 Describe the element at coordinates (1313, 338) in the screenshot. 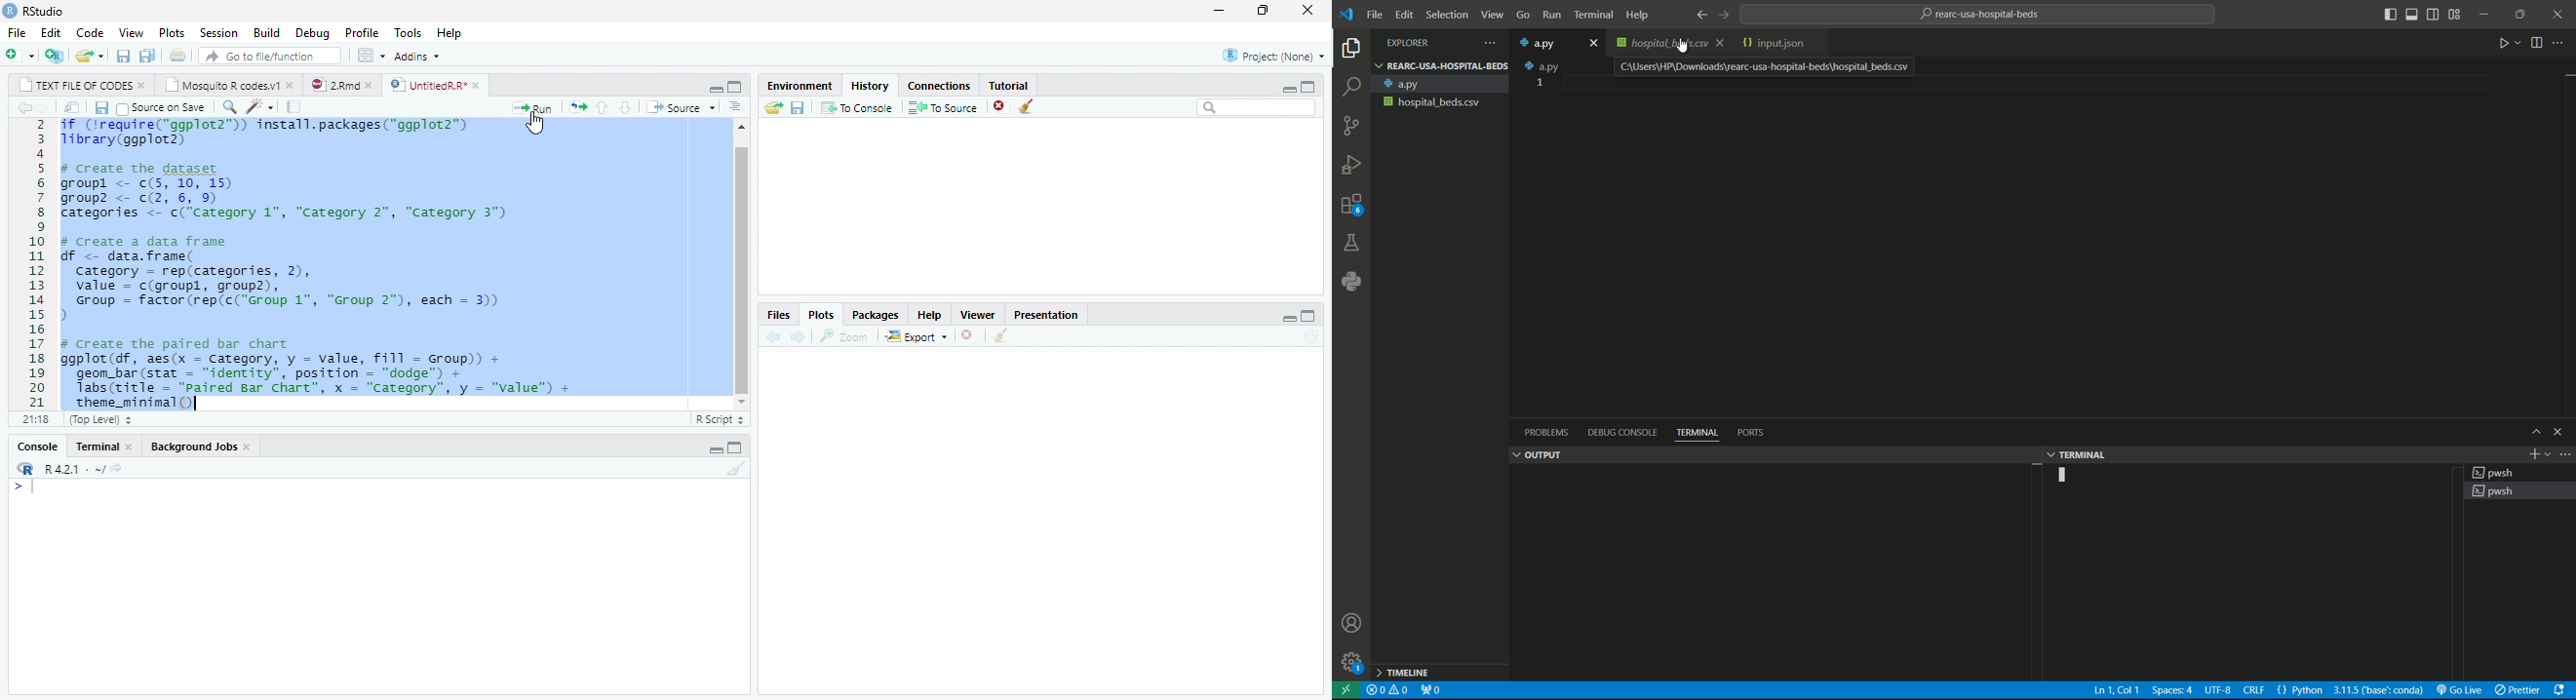

I see `sync` at that location.